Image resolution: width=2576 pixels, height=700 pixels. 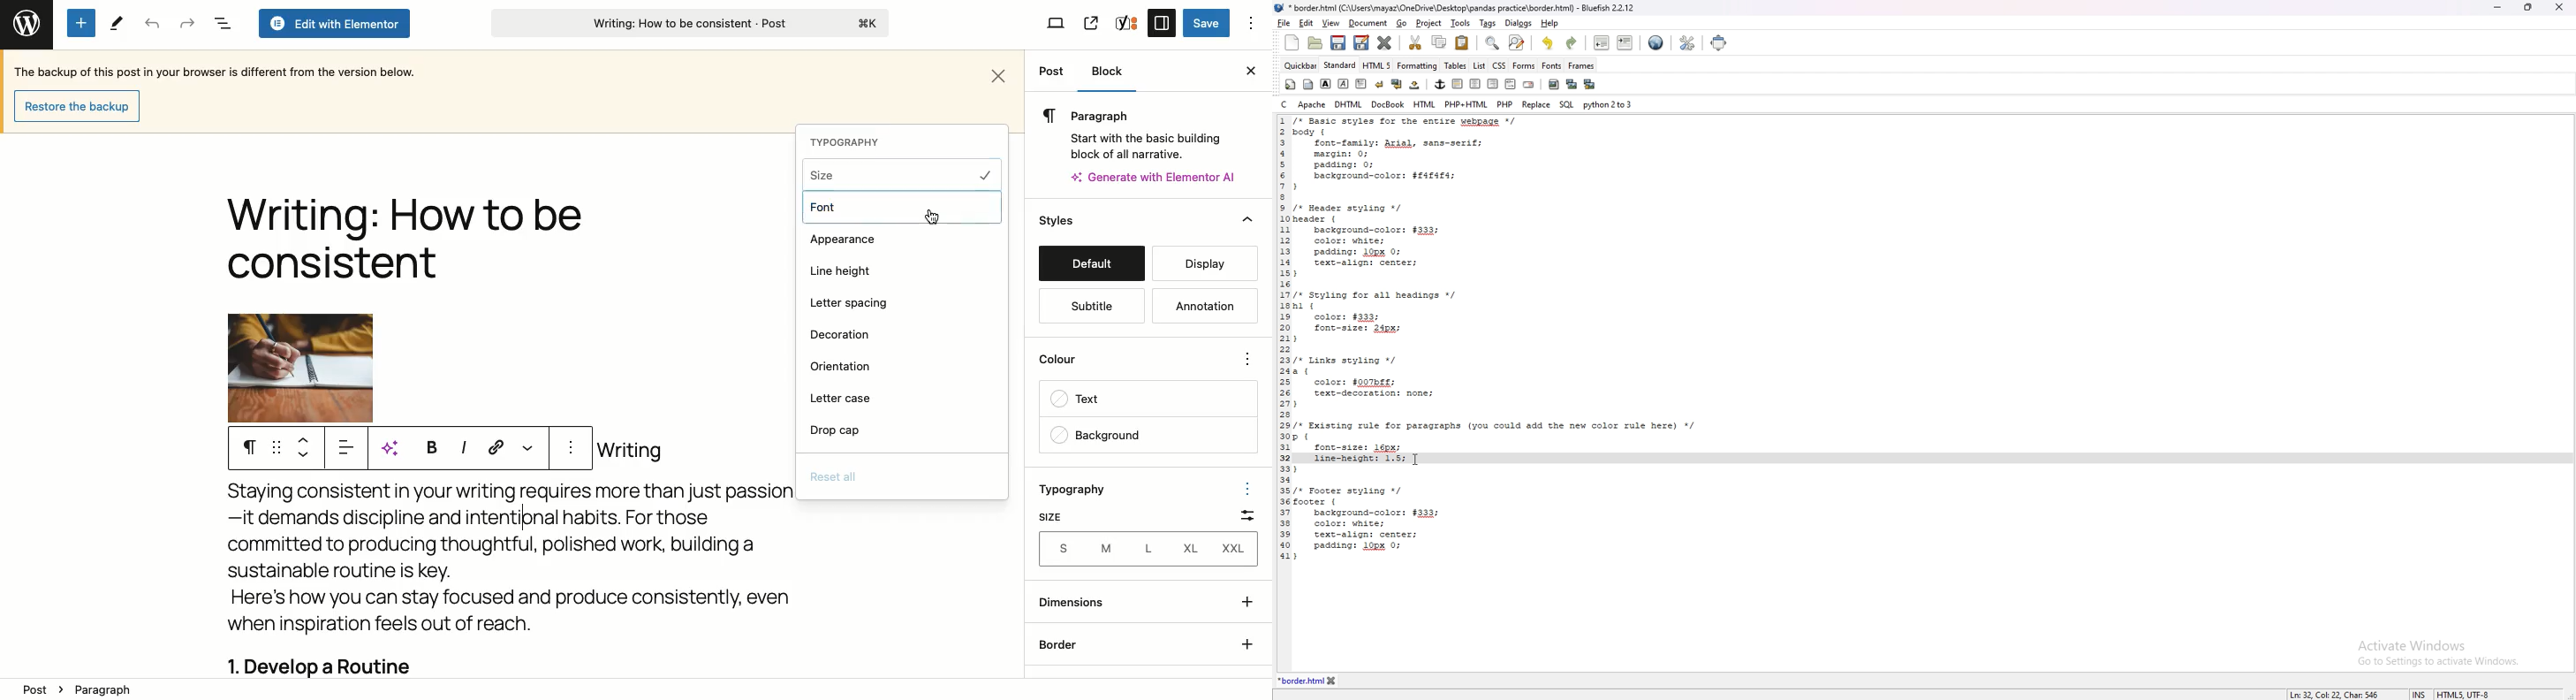 What do you see at coordinates (1091, 263) in the screenshot?
I see `Default` at bounding box center [1091, 263].